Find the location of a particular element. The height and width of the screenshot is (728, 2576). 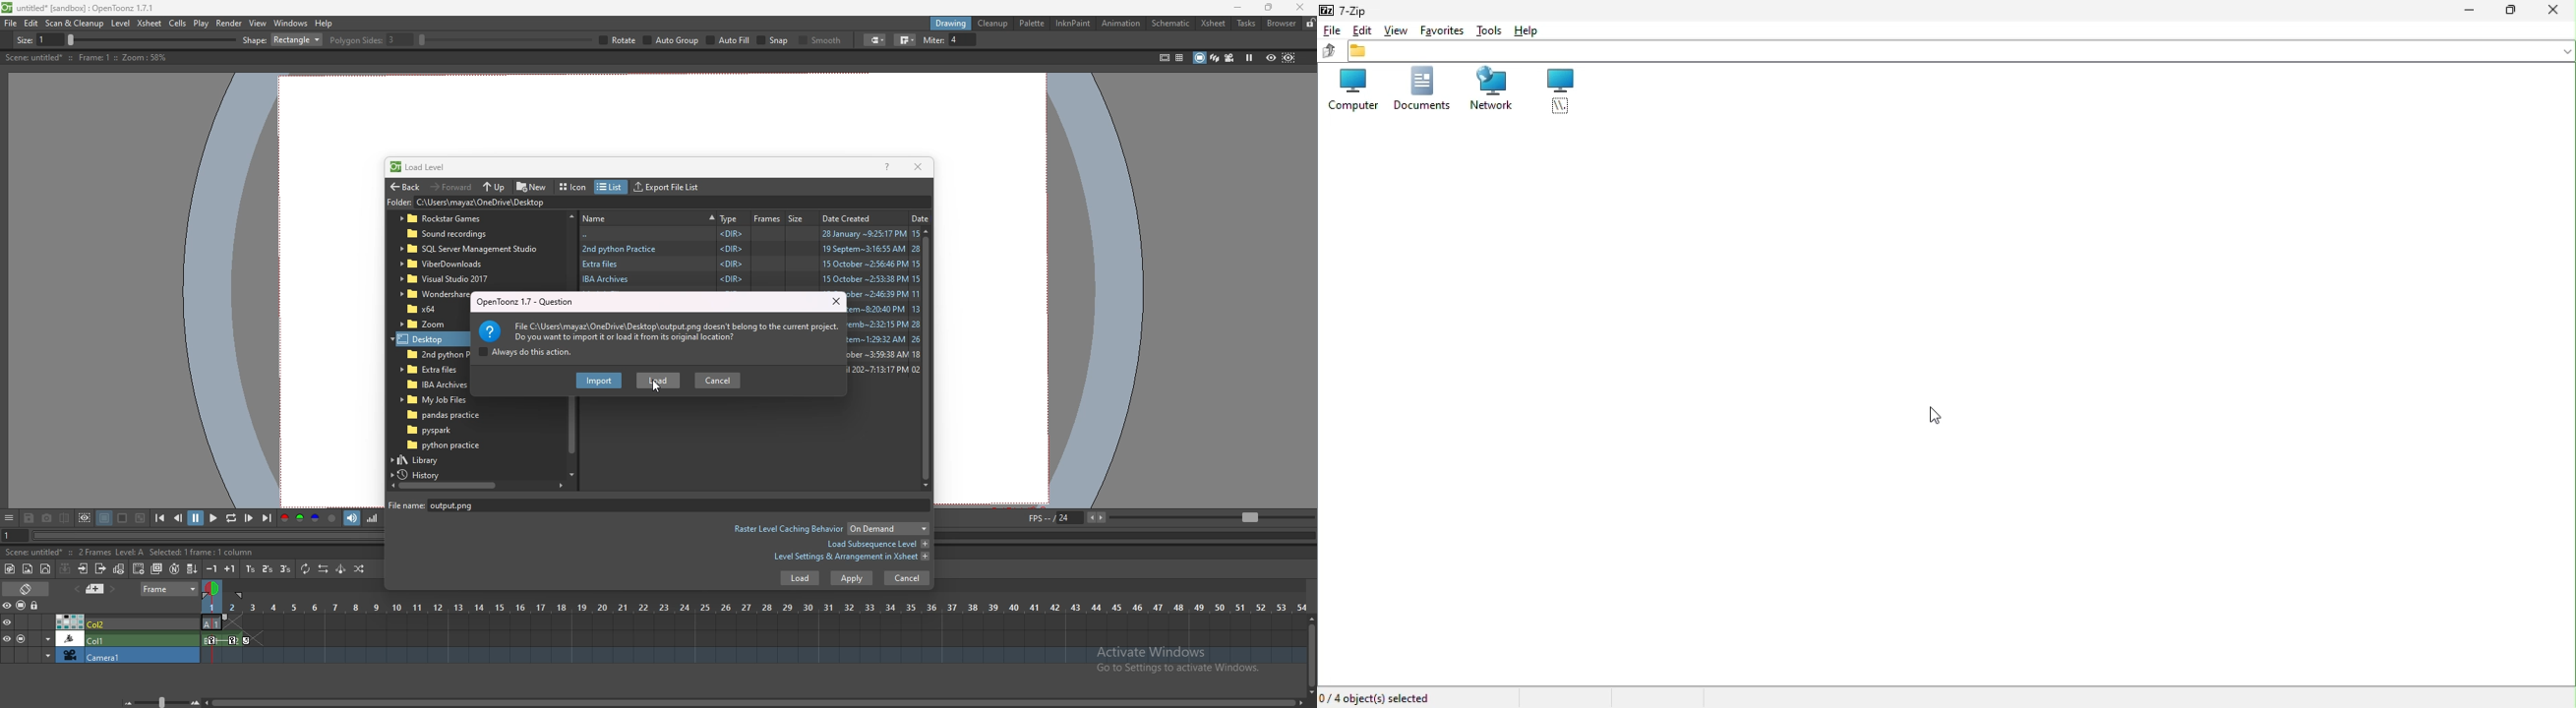

animation is located at coordinates (1123, 23).